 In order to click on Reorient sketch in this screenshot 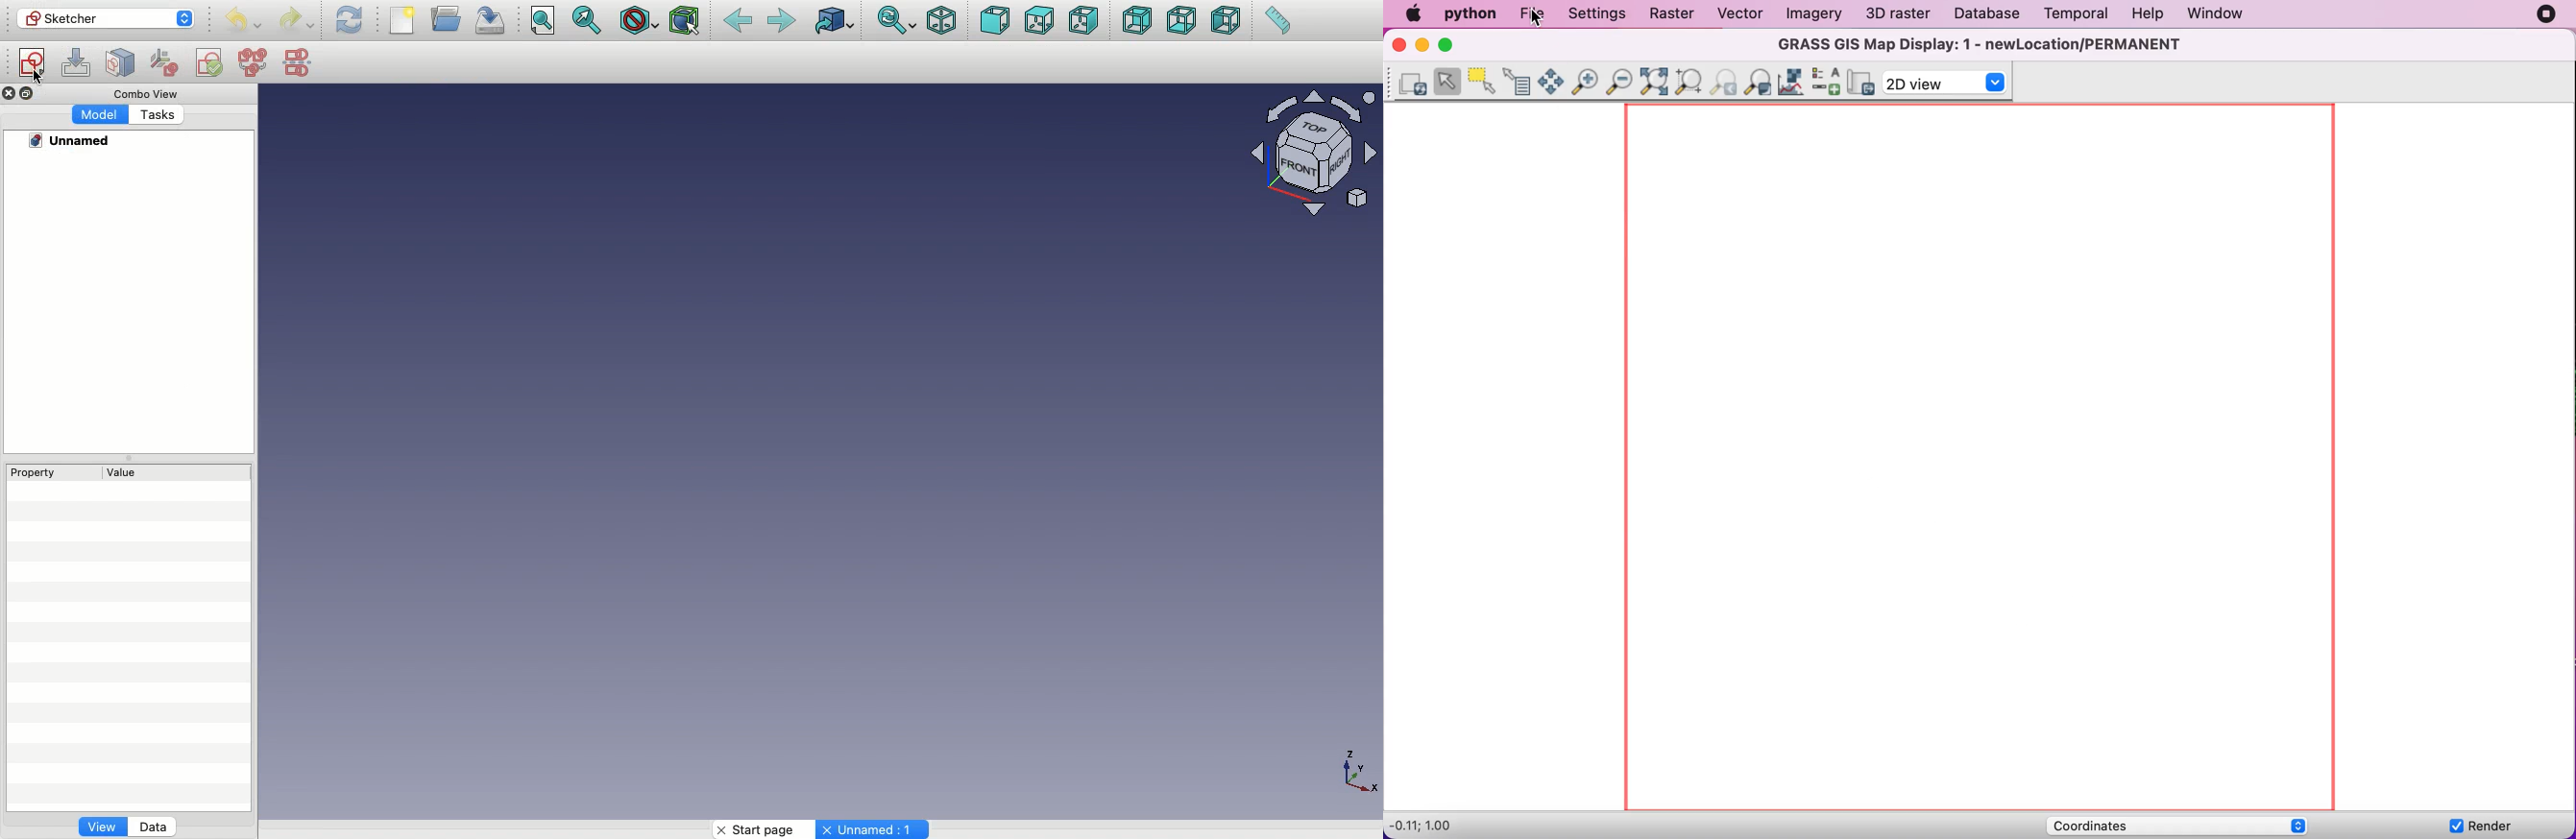, I will do `click(166, 60)`.